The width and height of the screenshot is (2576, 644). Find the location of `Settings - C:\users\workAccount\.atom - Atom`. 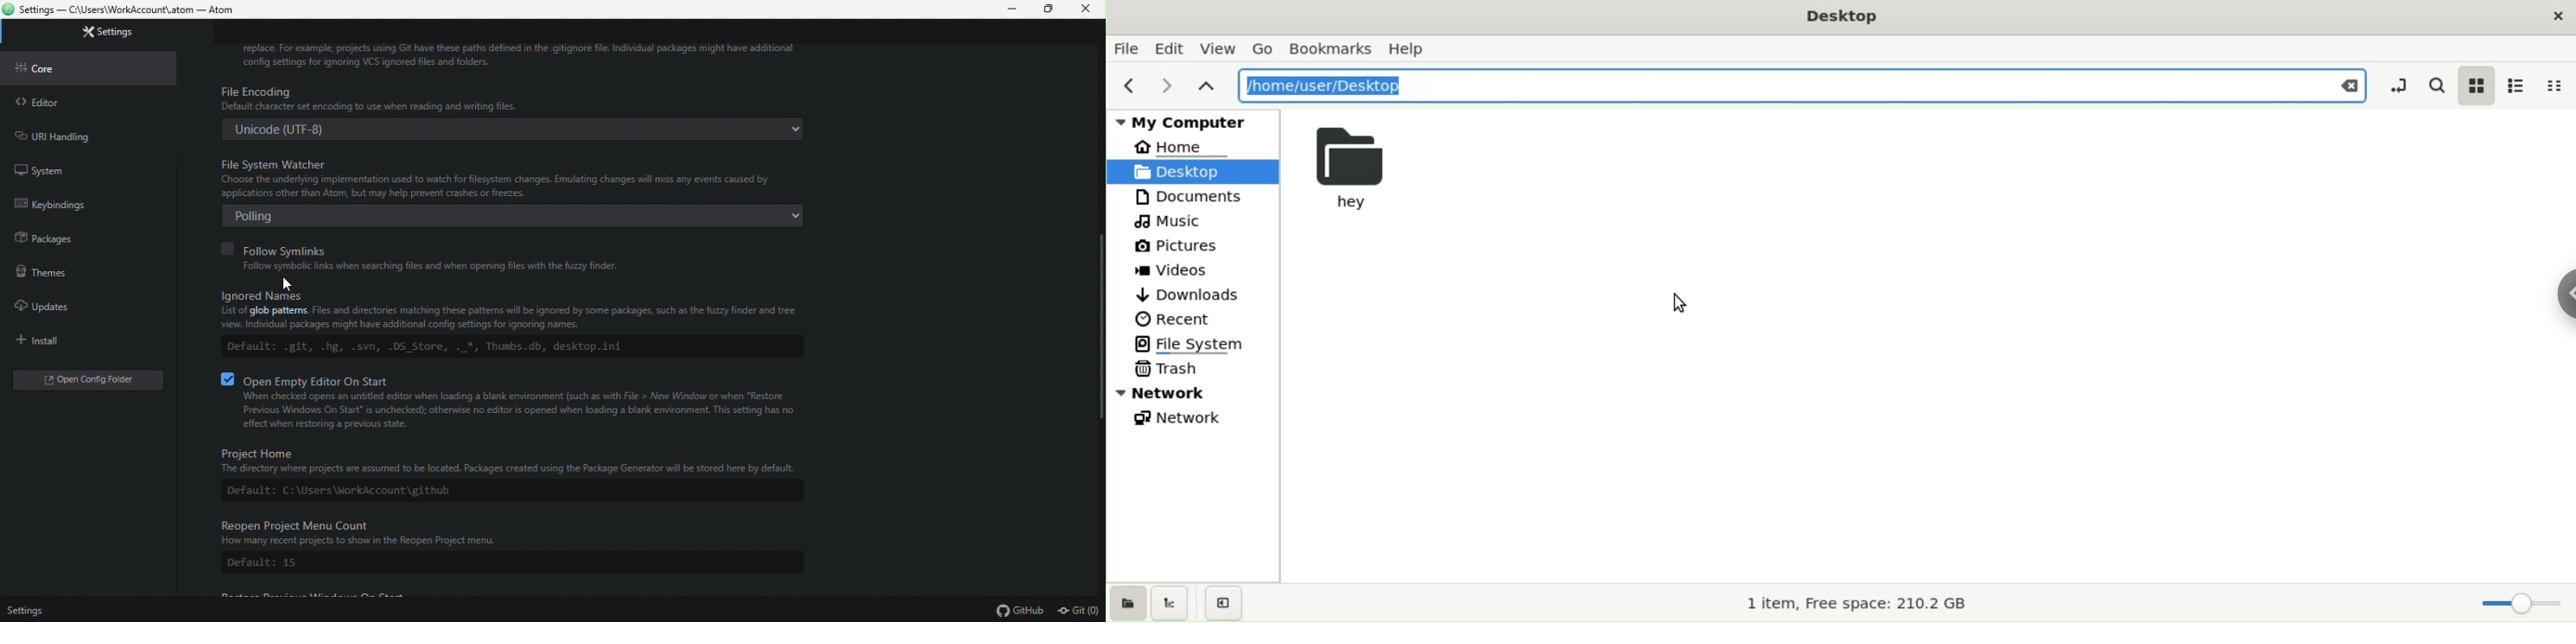

Settings - C:\users\workAccount\.atom - Atom is located at coordinates (121, 11).